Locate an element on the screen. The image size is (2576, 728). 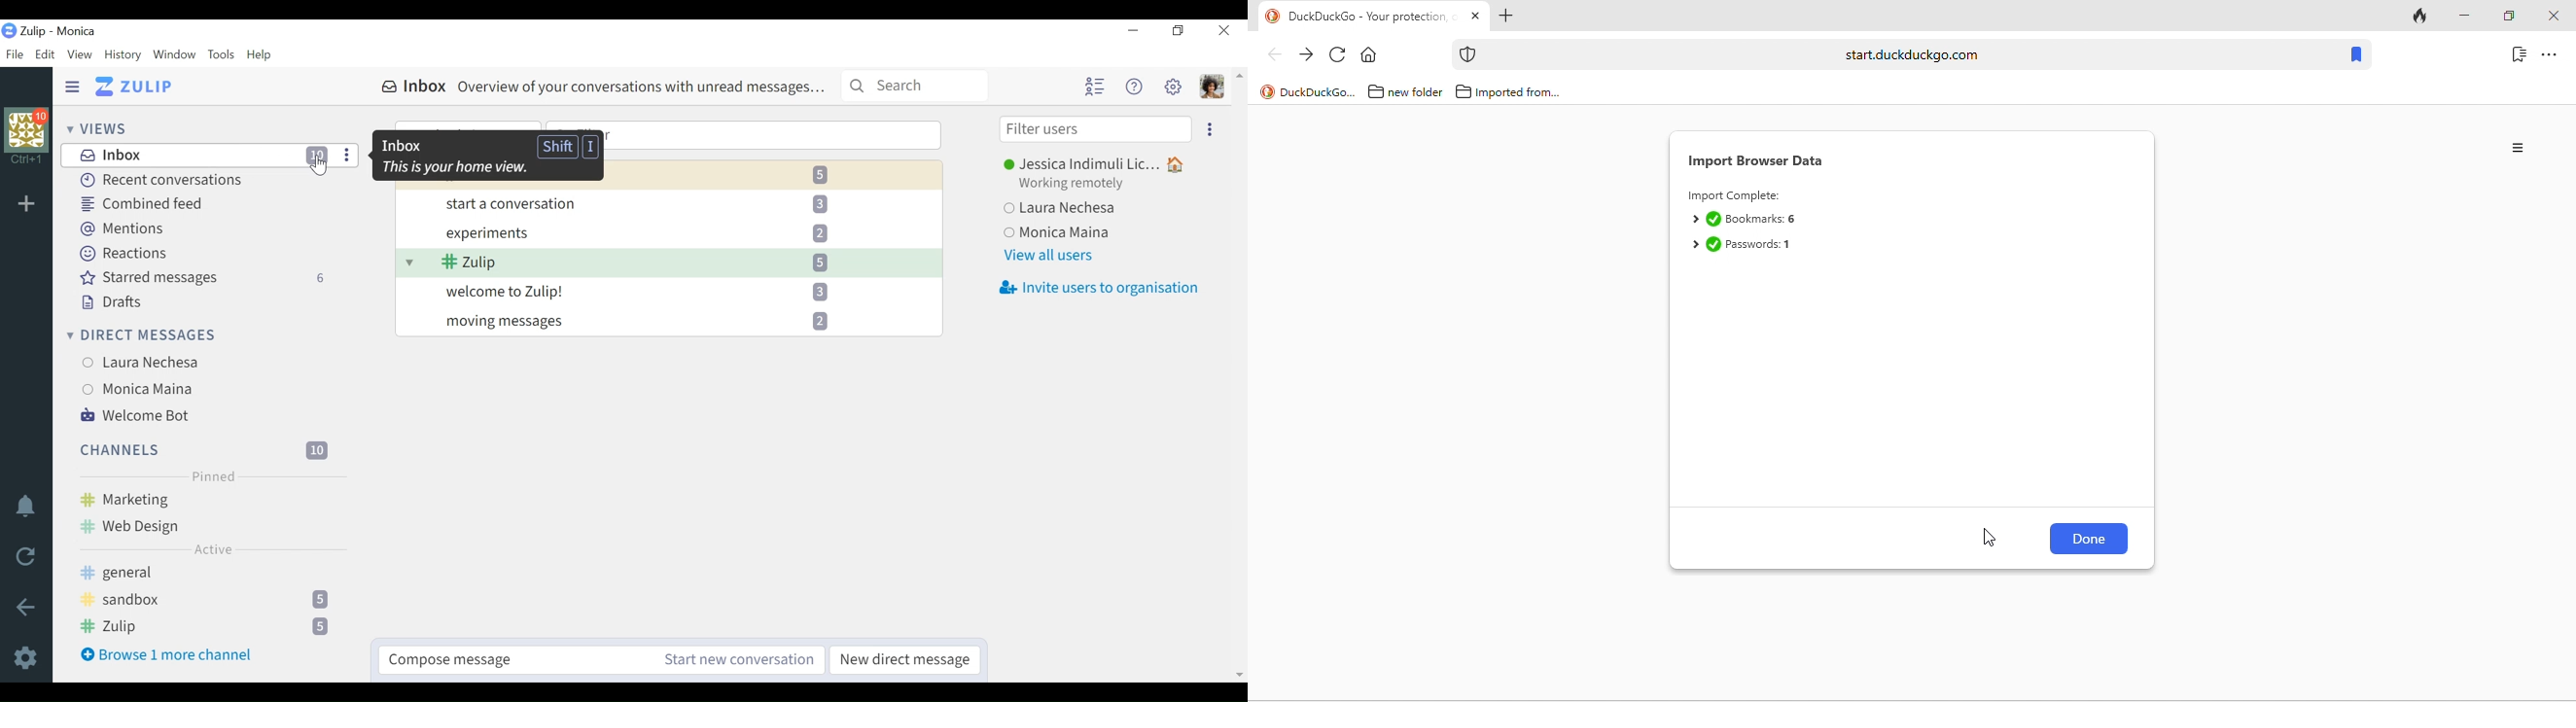
Expand is located at coordinates (1694, 245).